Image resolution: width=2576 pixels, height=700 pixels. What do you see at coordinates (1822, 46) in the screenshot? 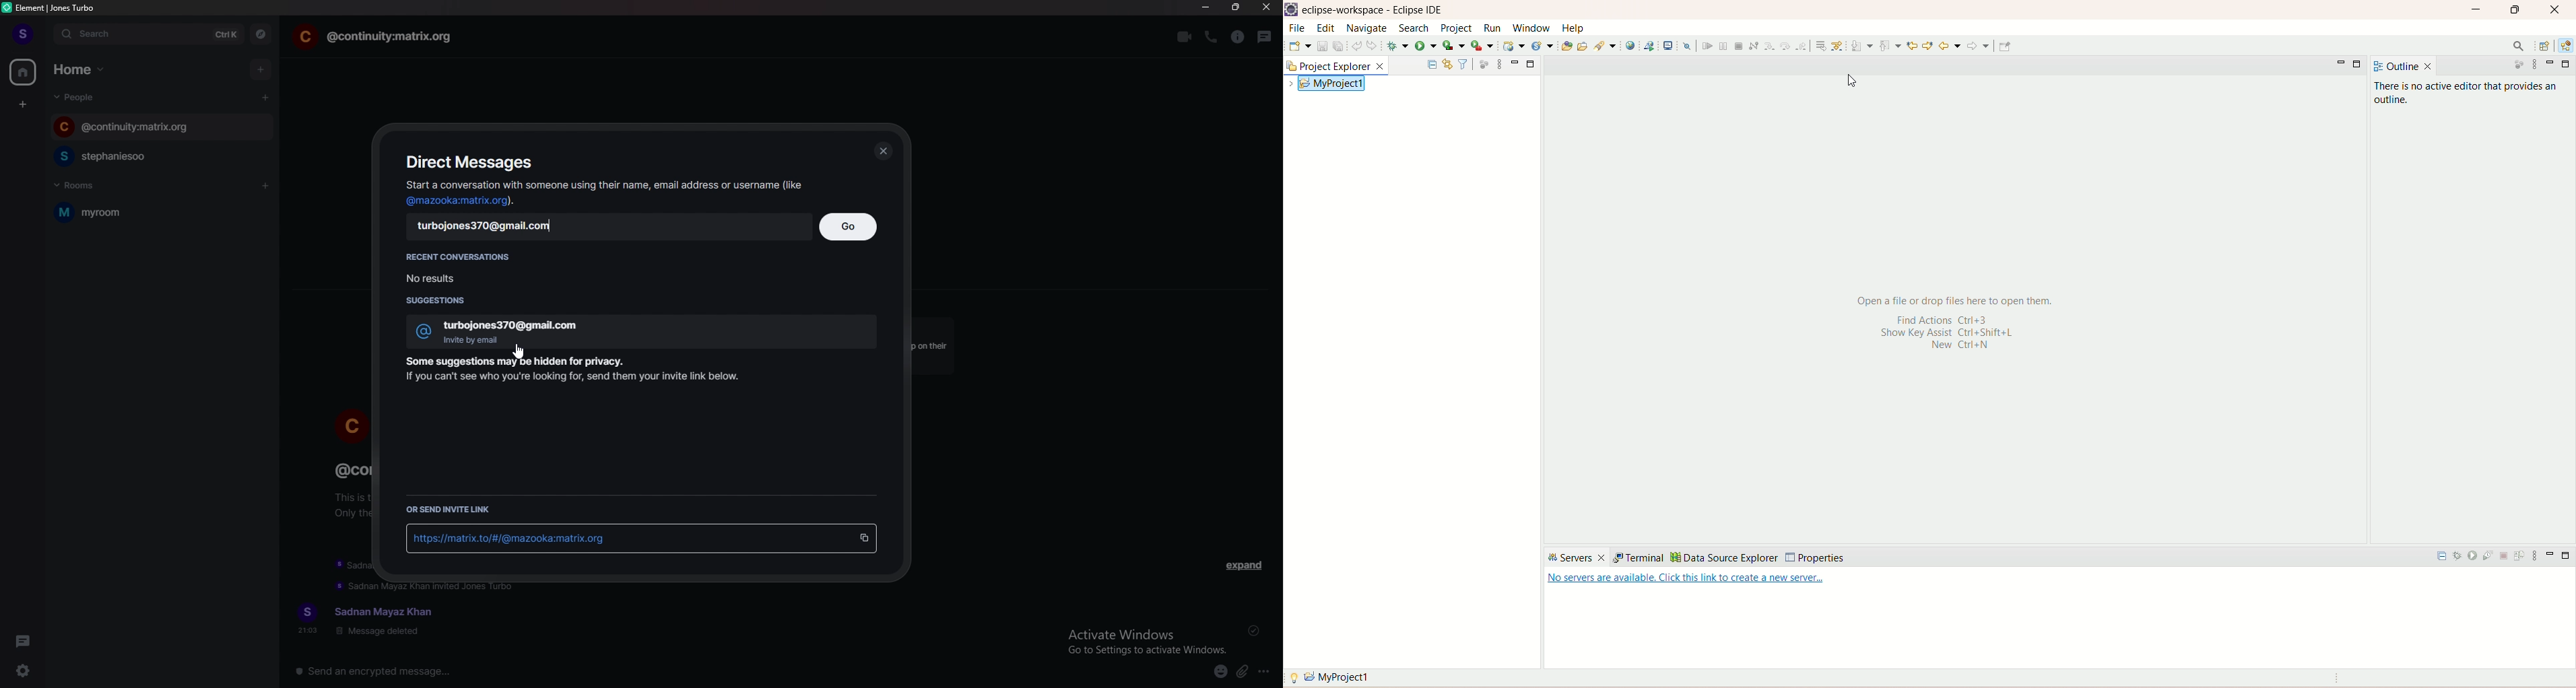
I see `drop to frame` at bounding box center [1822, 46].